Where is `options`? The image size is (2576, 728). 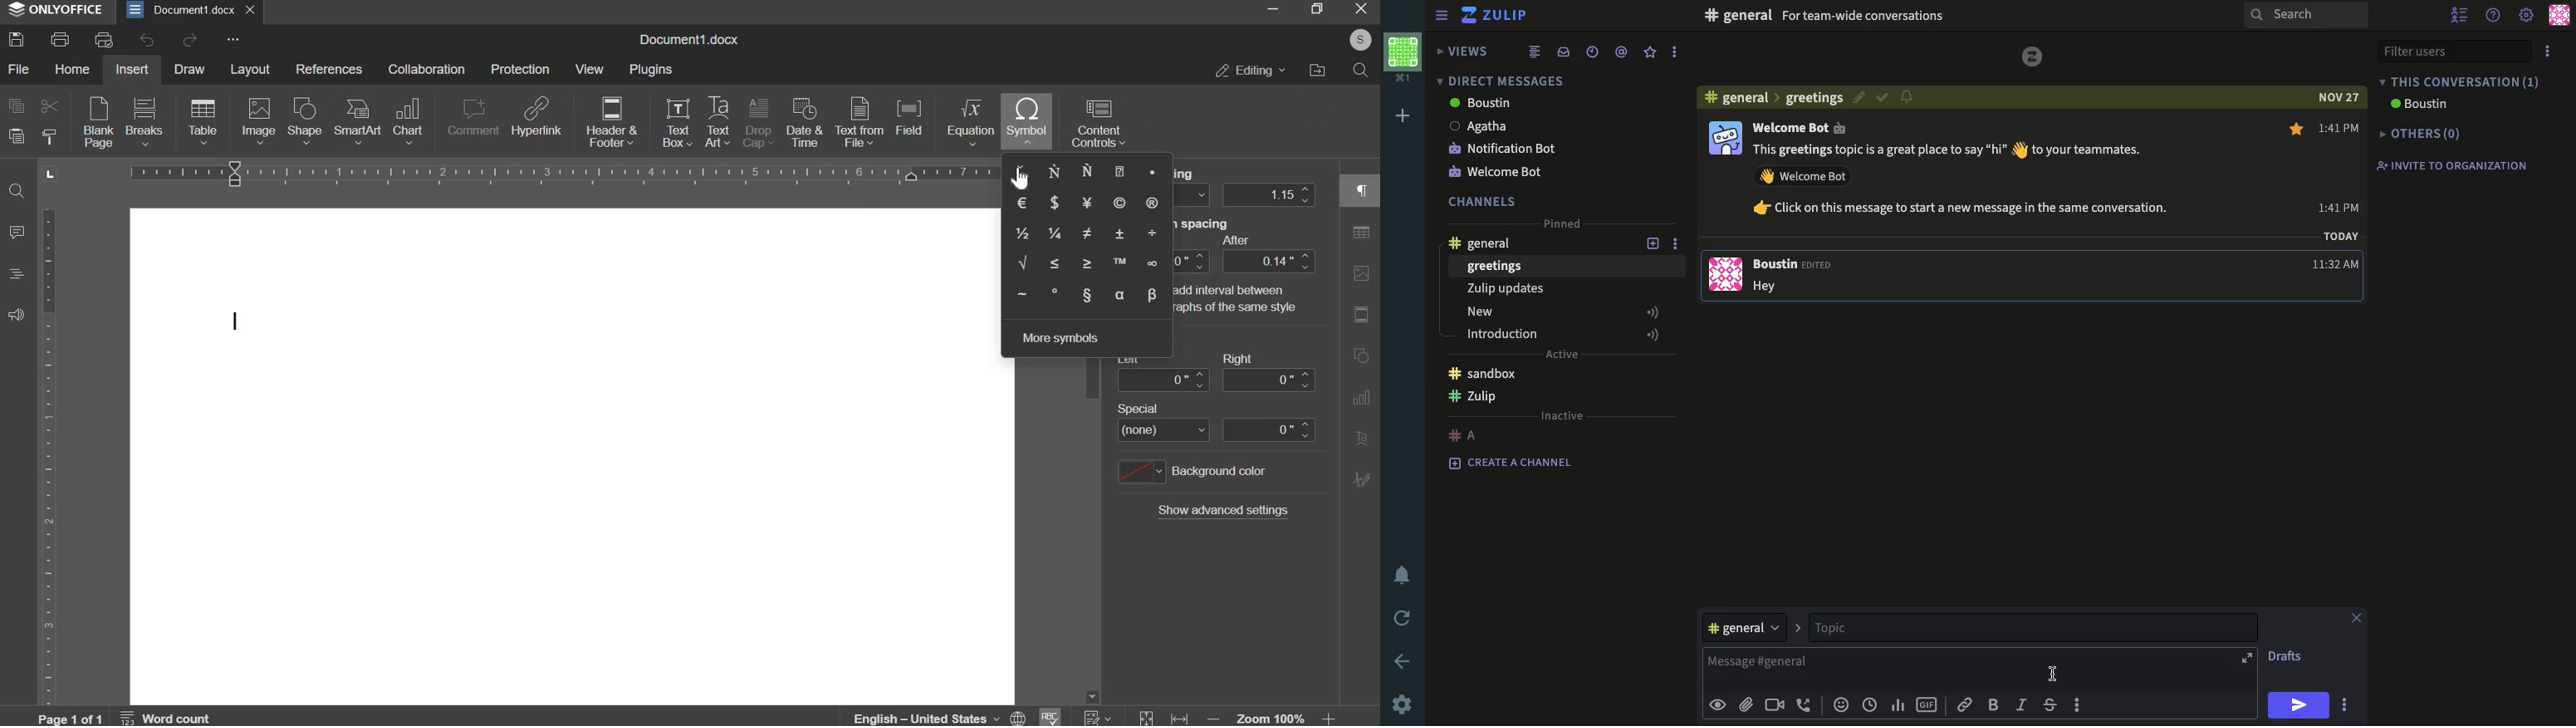 options is located at coordinates (2345, 705).